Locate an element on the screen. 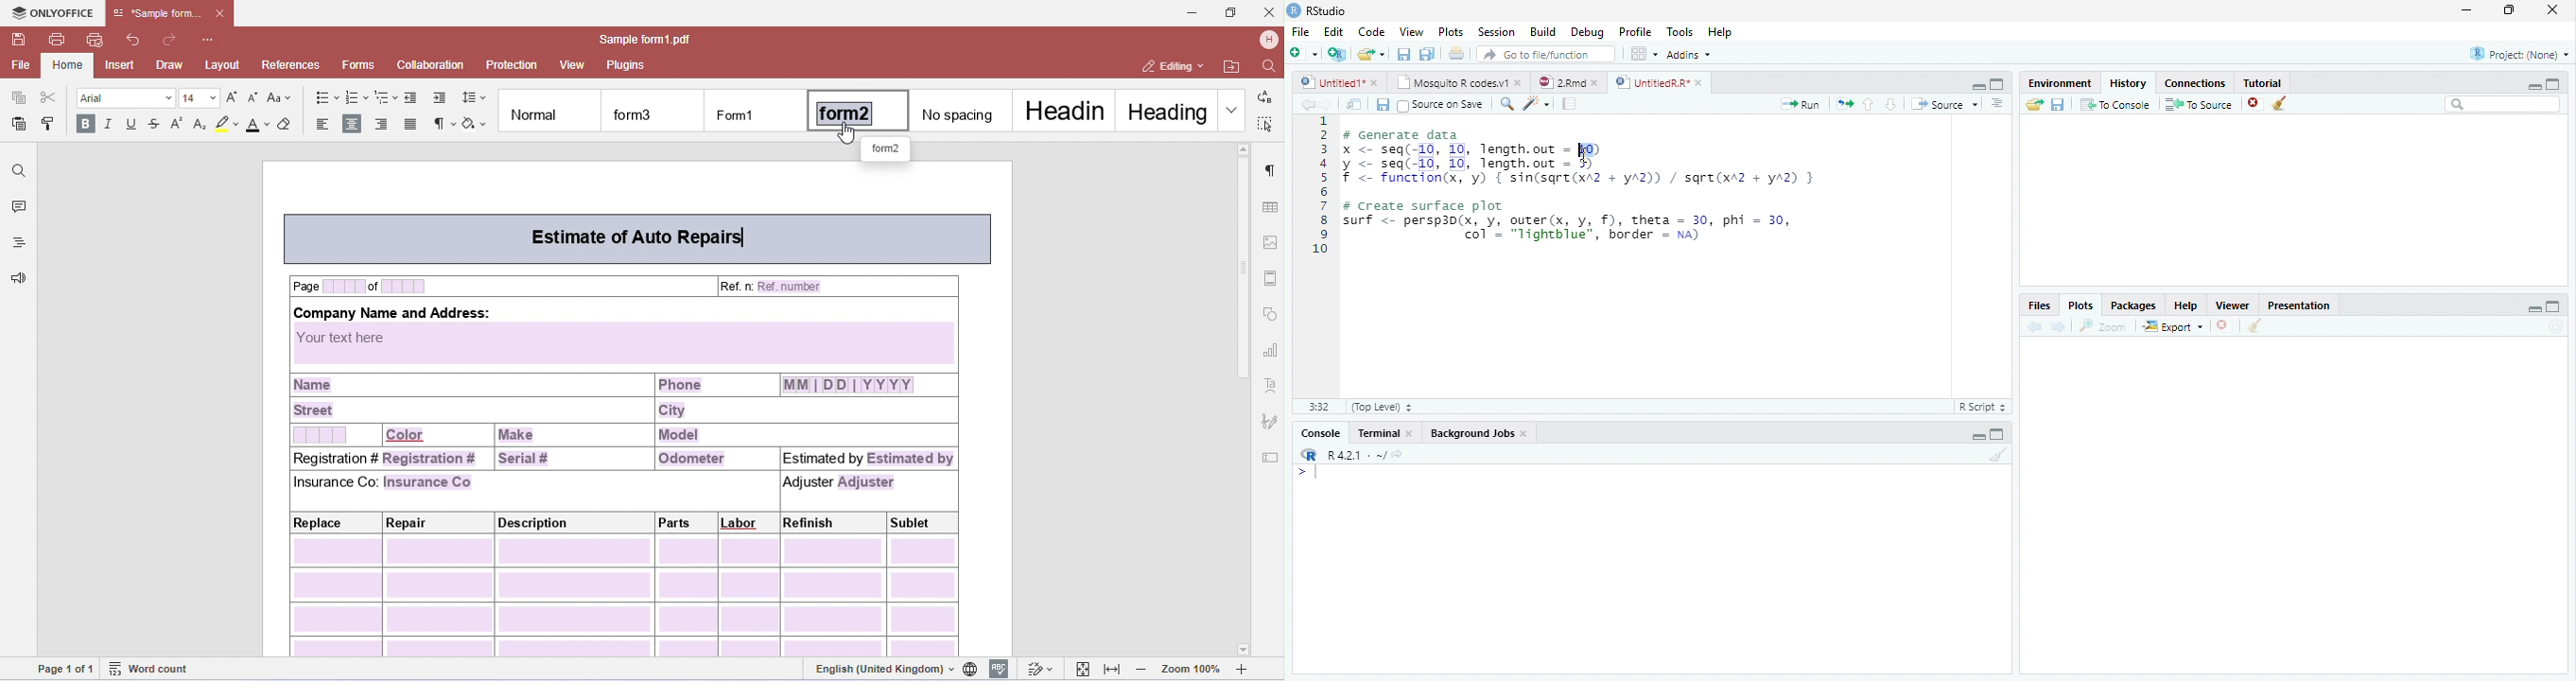 The image size is (2576, 700). maximize is located at coordinates (2553, 84).